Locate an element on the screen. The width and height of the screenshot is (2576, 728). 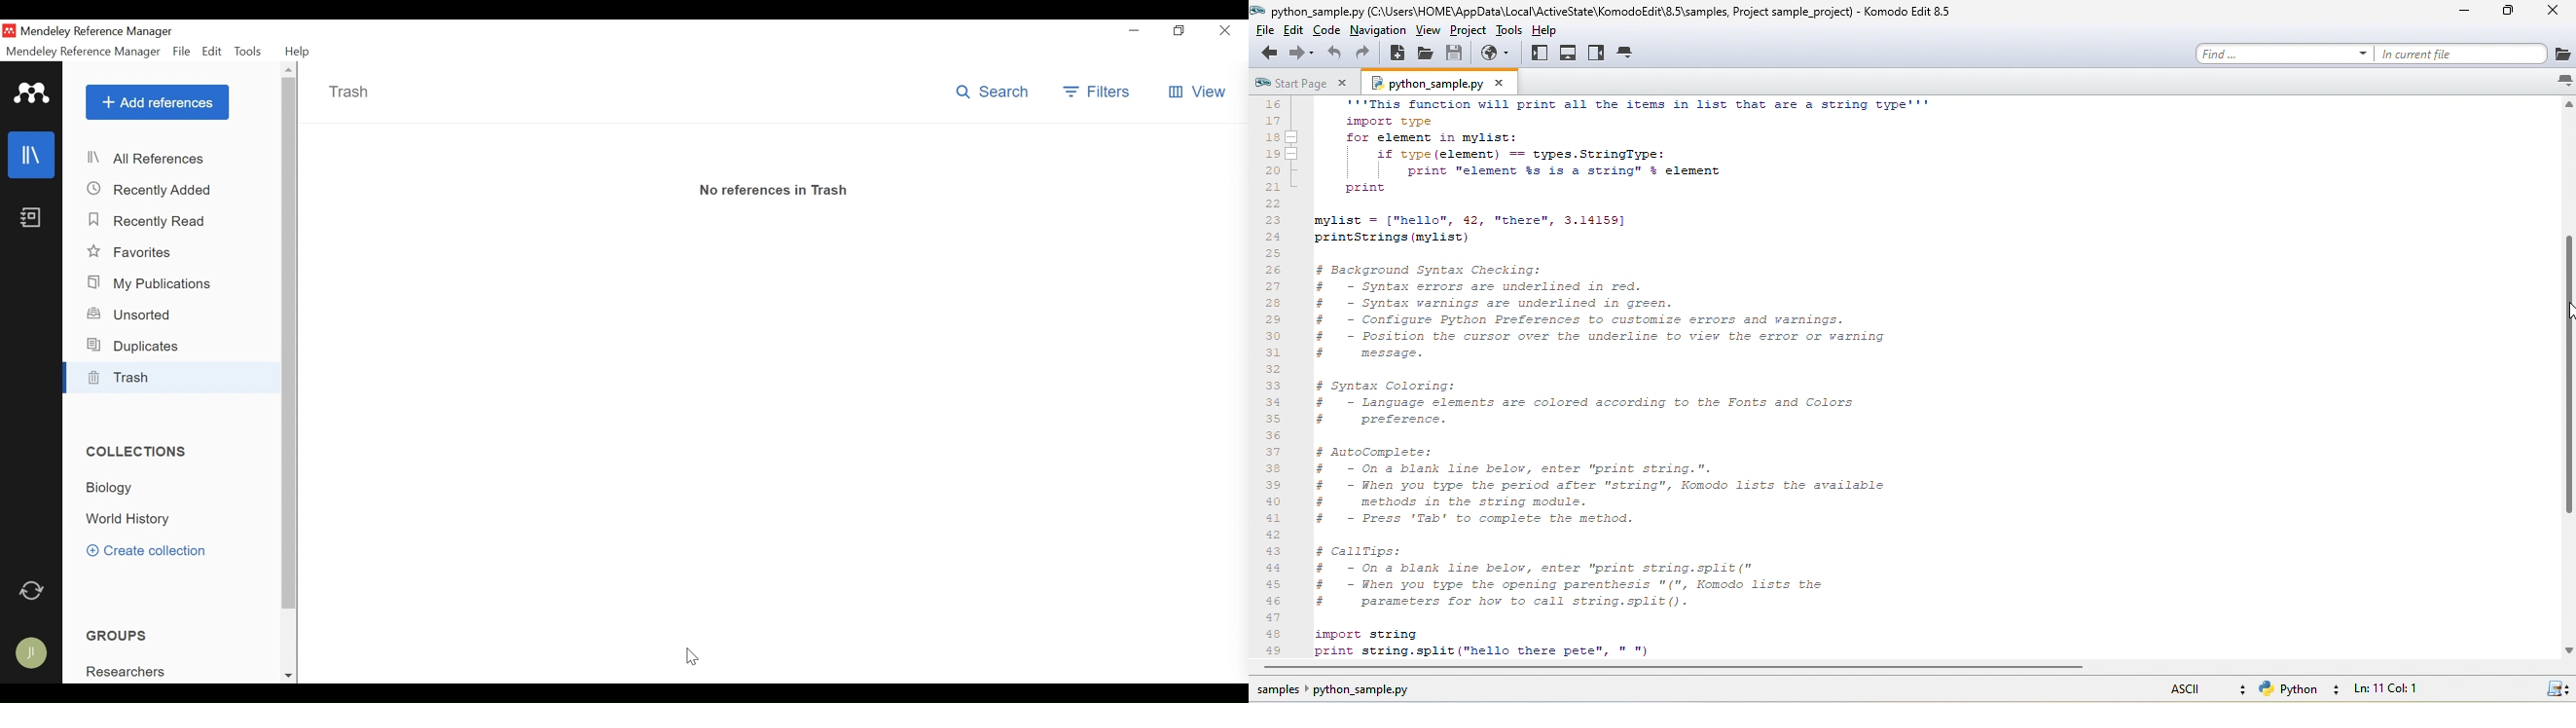
help is located at coordinates (1552, 28).